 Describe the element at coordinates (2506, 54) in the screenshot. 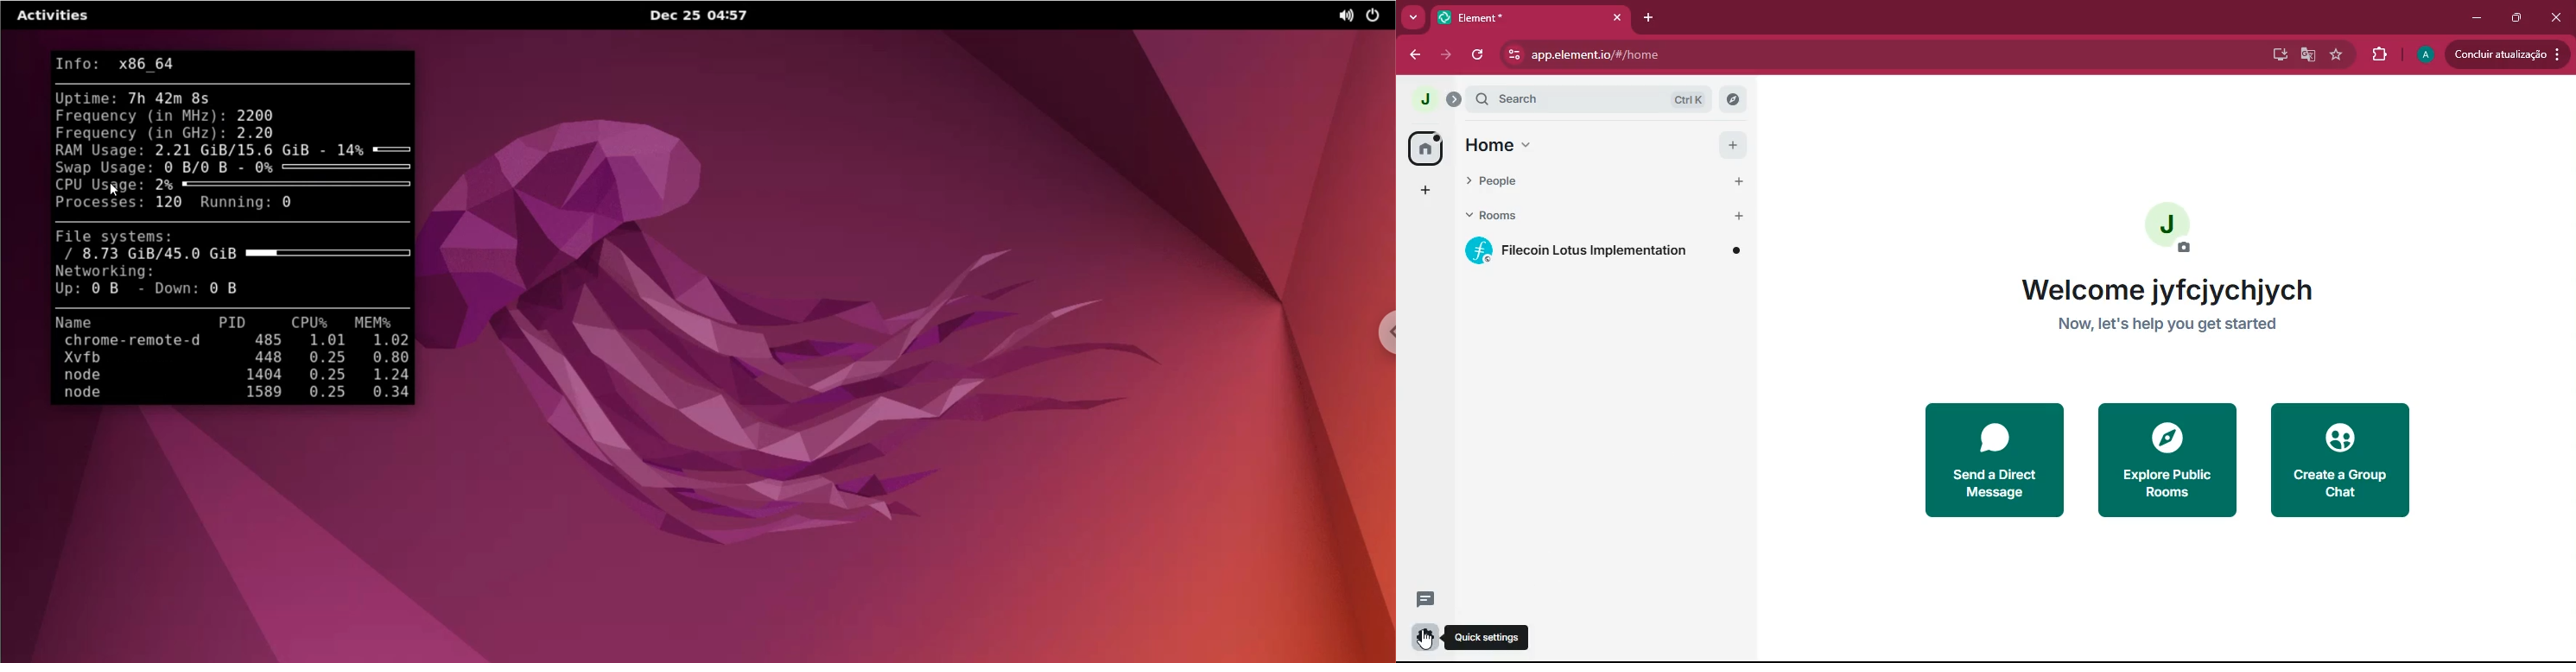

I see `conduir atualizacao` at that location.